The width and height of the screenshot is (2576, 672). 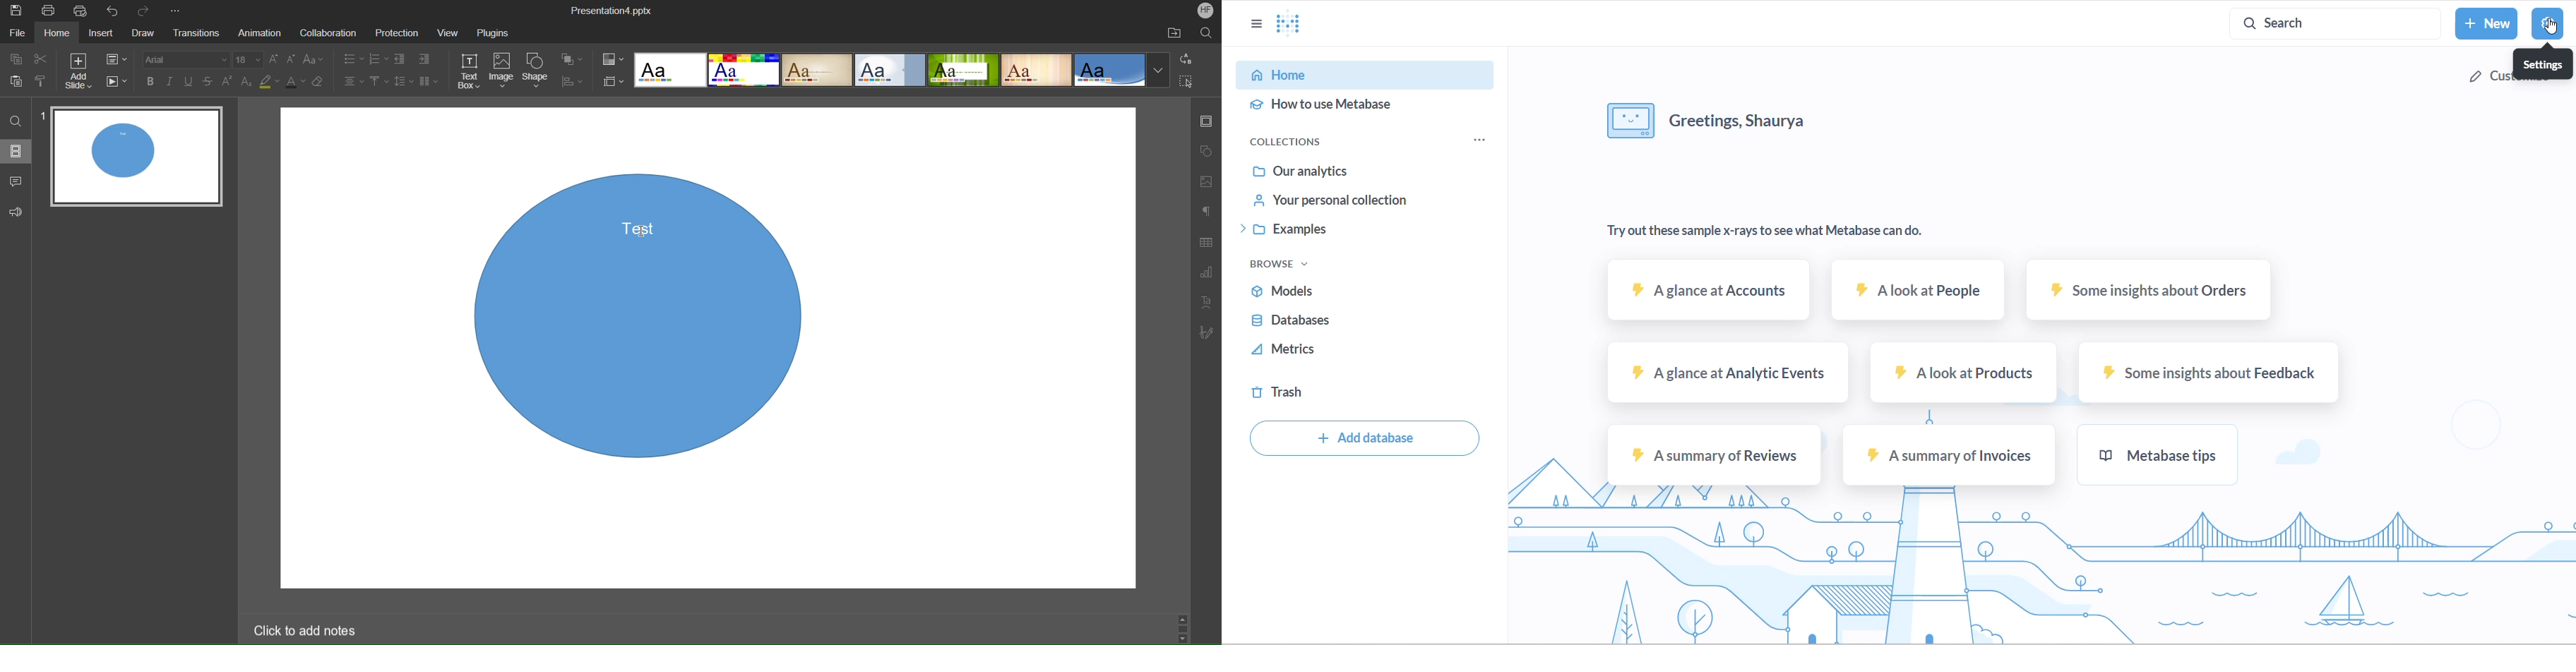 What do you see at coordinates (637, 318) in the screenshot?
I see `Shape` at bounding box center [637, 318].